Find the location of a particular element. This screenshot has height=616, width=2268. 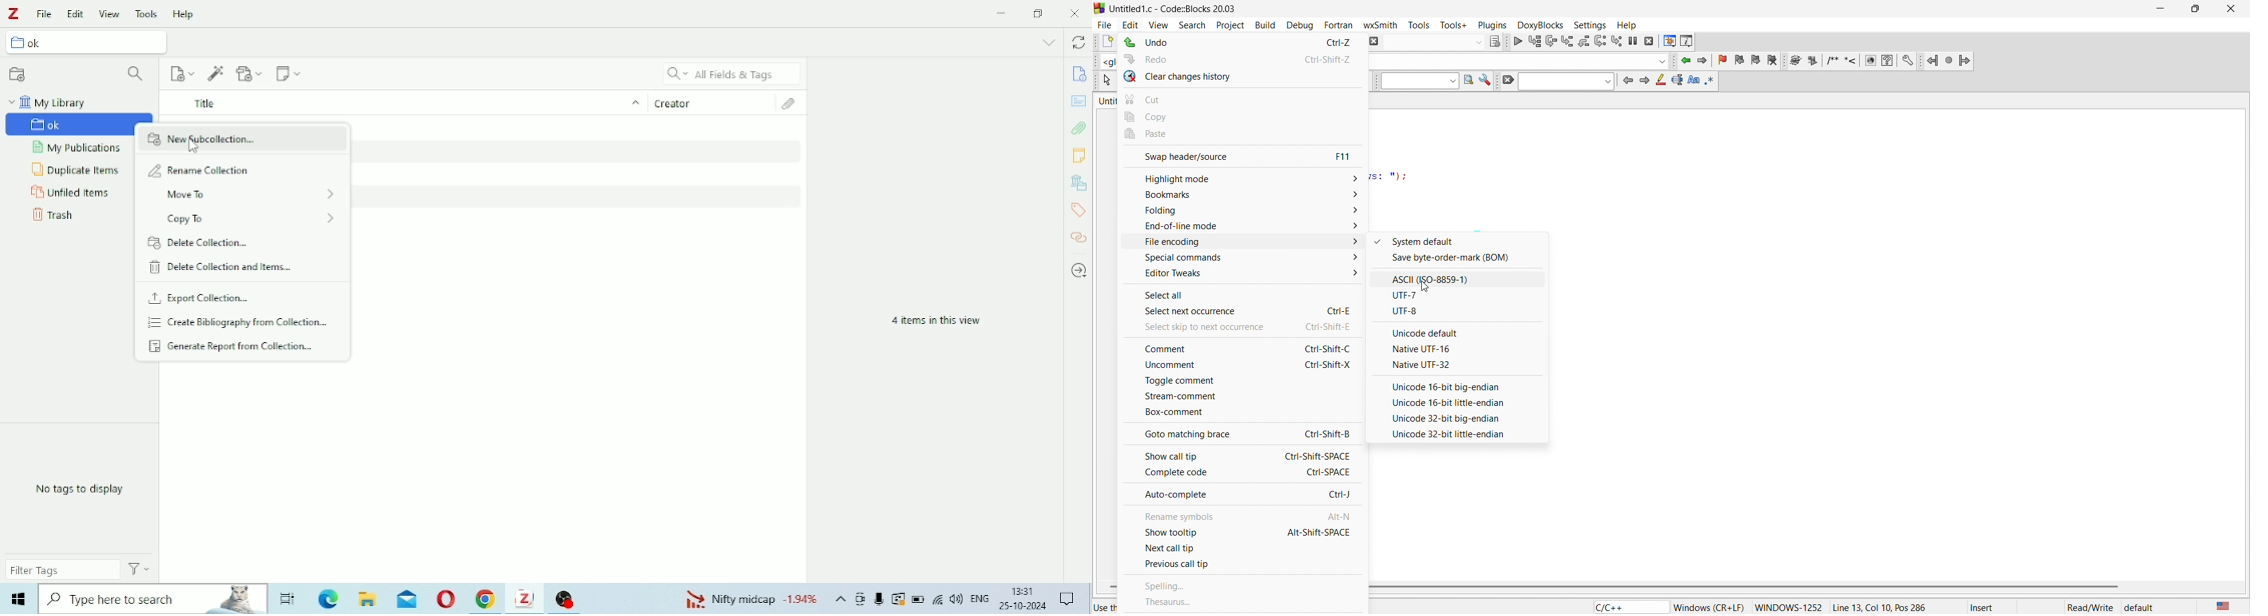

Delete Collection and Items is located at coordinates (224, 267).